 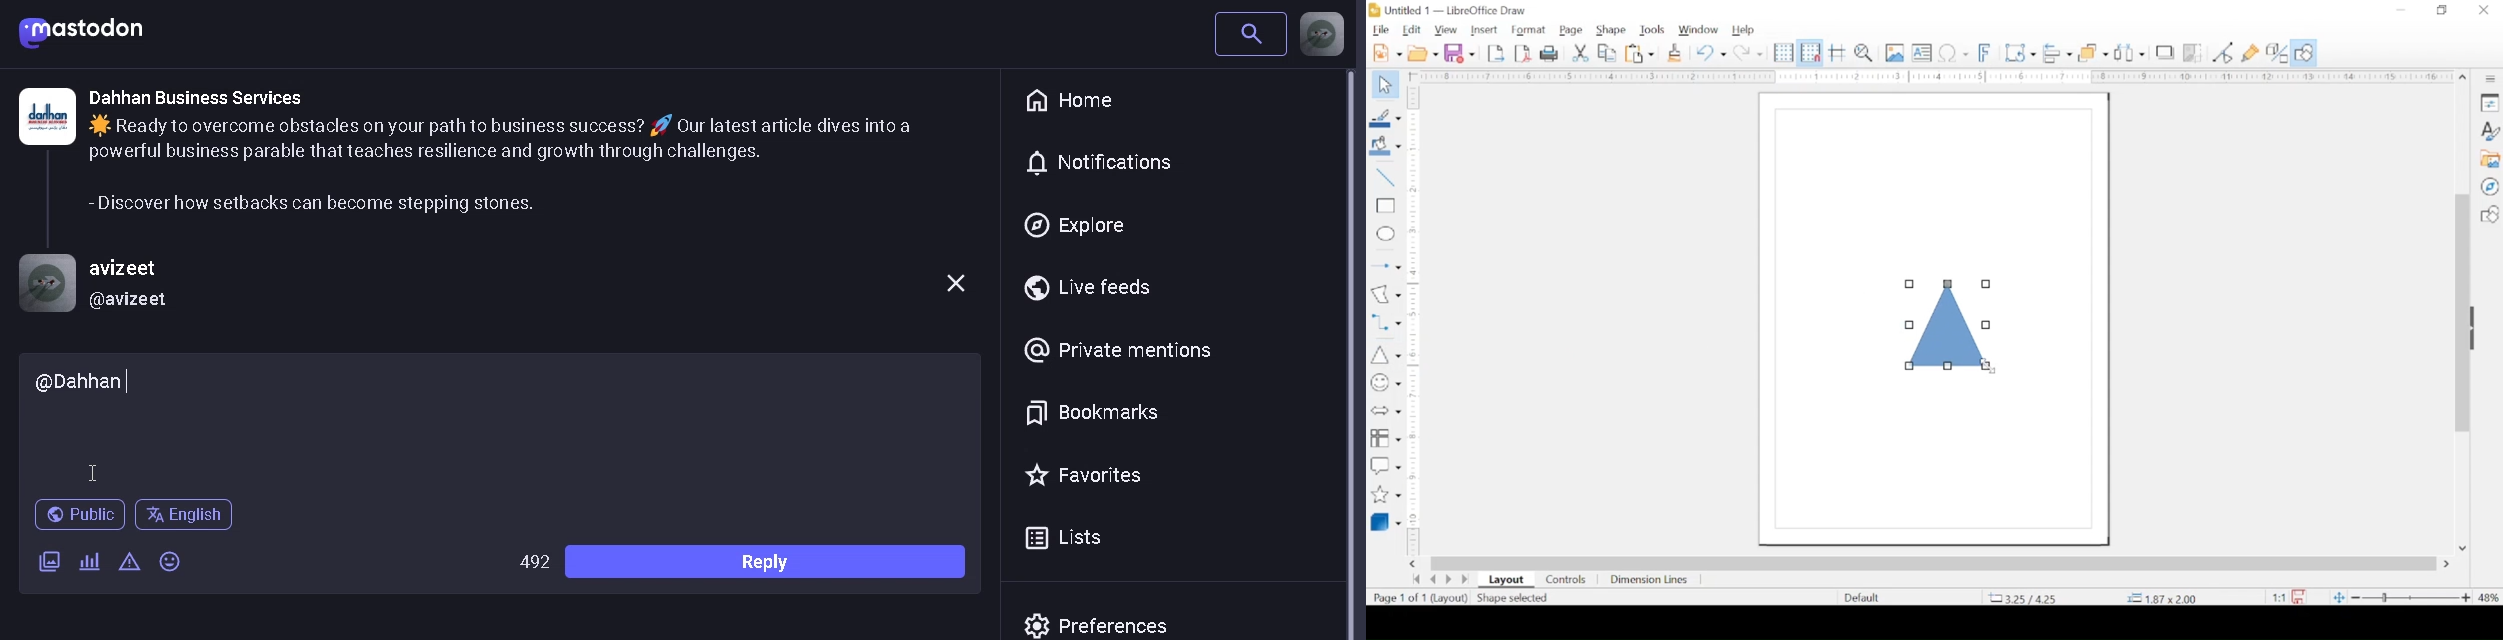 I want to click on go back, so click(x=1416, y=579).